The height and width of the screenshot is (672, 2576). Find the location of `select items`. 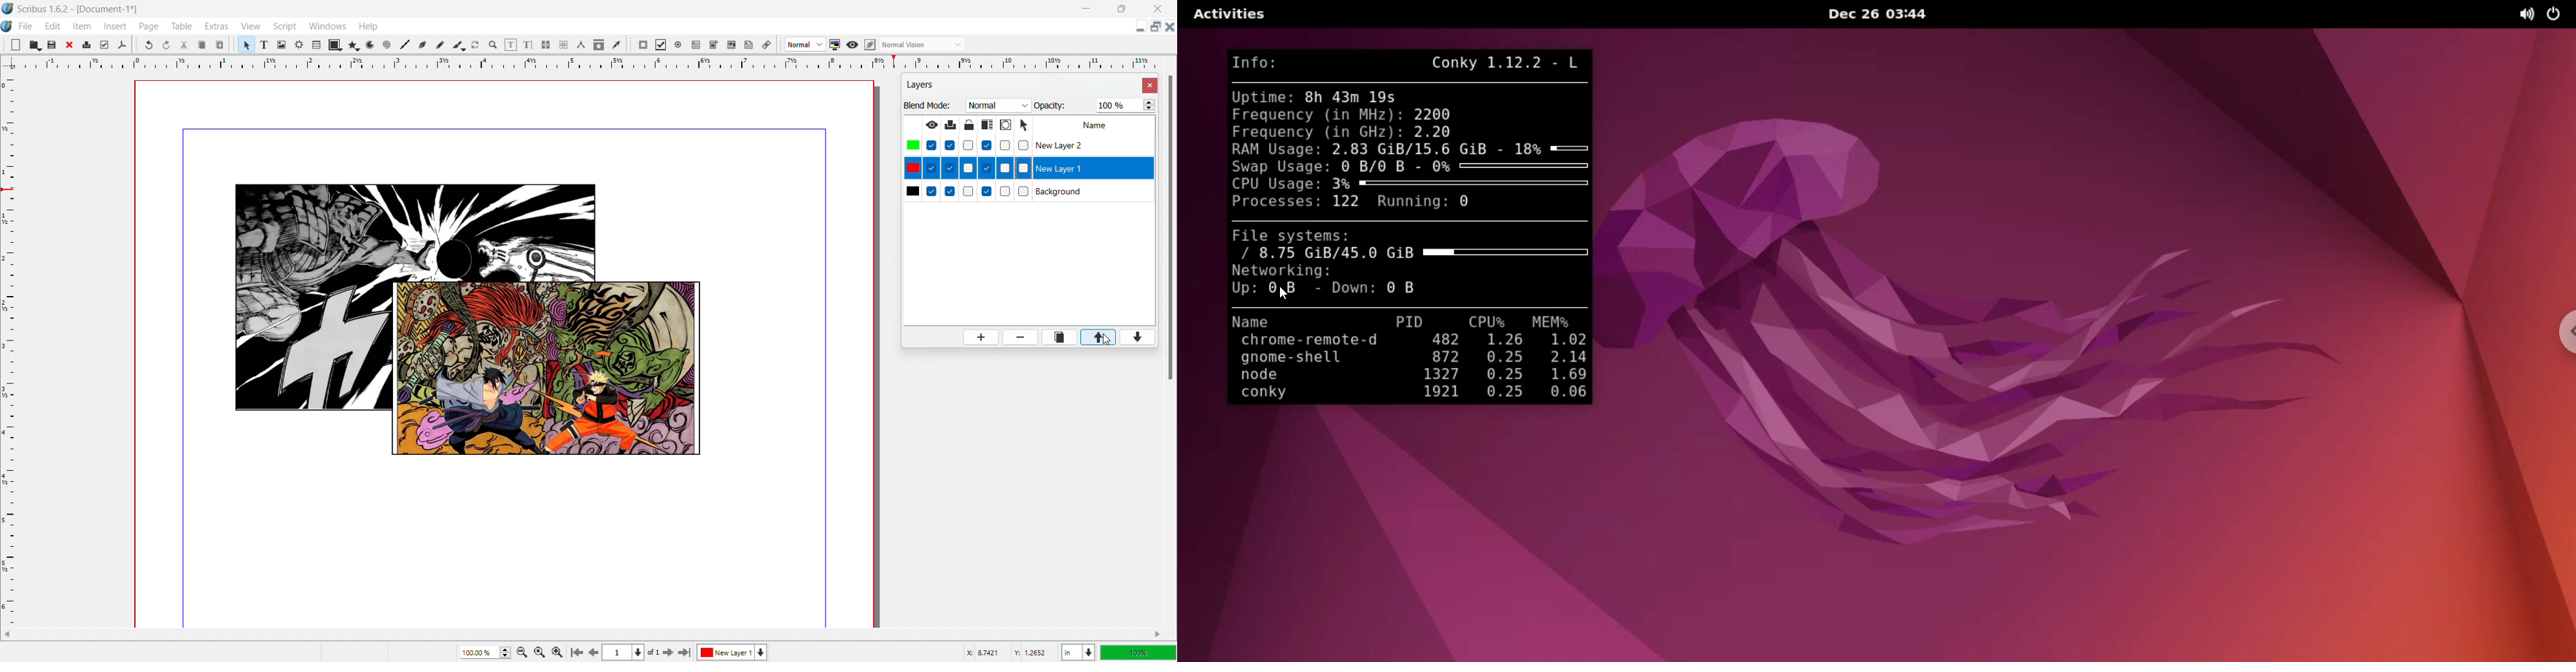

select items is located at coordinates (247, 45).